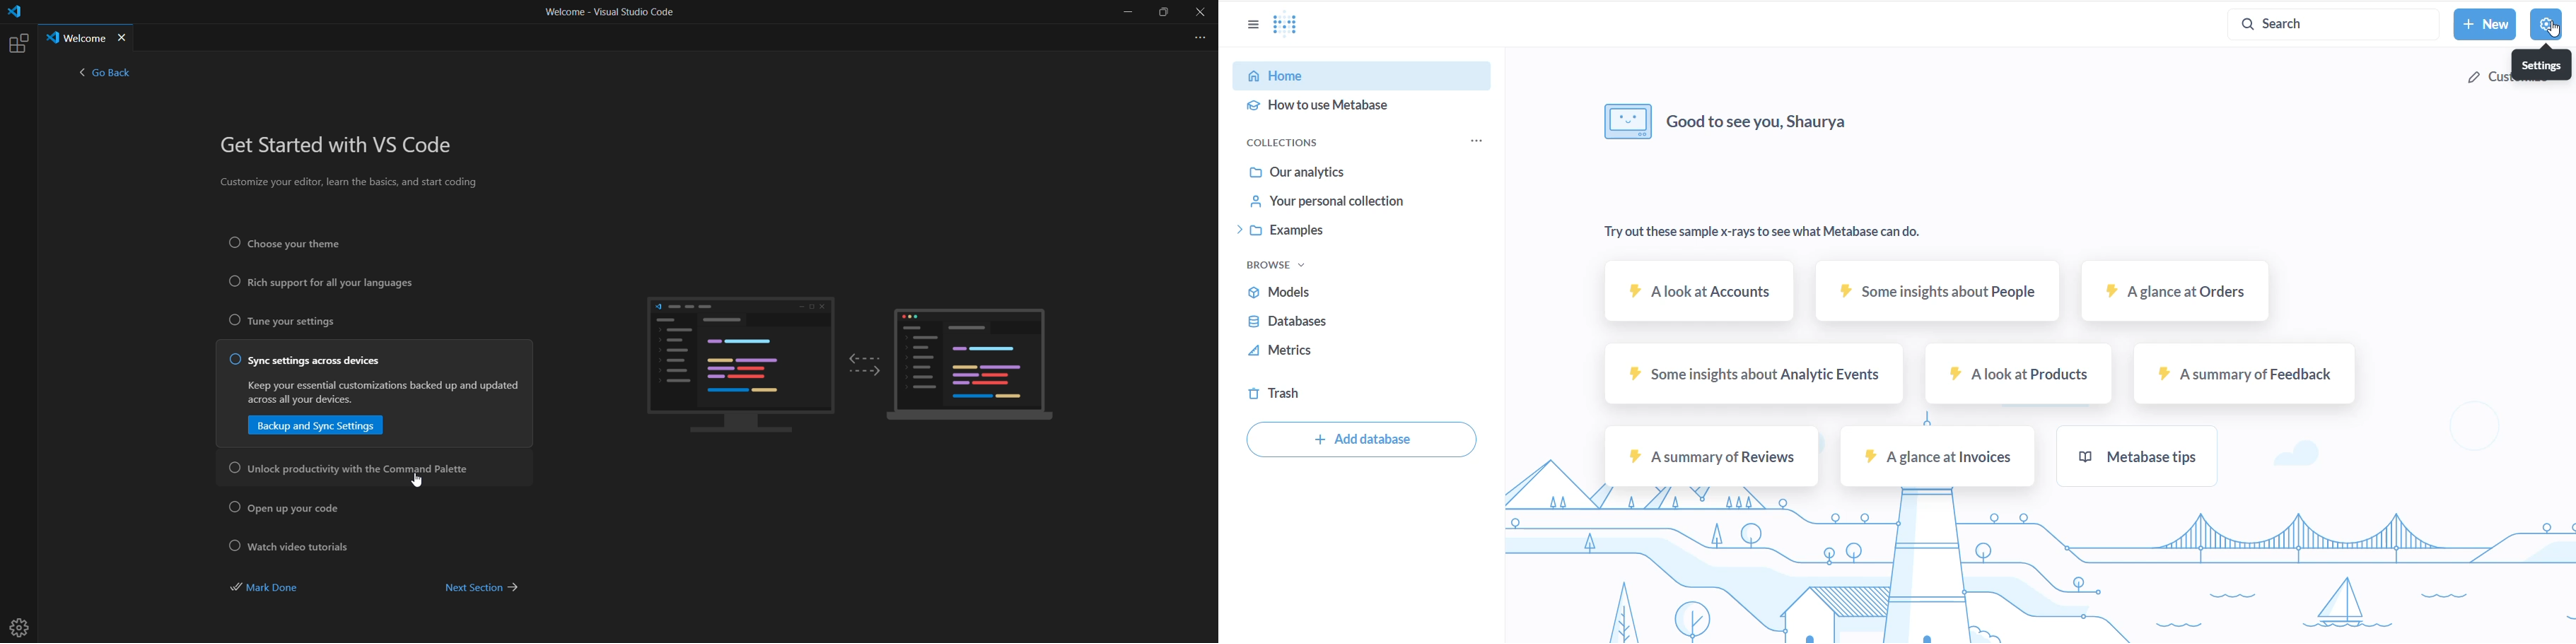 The height and width of the screenshot is (644, 2576). I want to click on TRASH, so click(1277, 394).